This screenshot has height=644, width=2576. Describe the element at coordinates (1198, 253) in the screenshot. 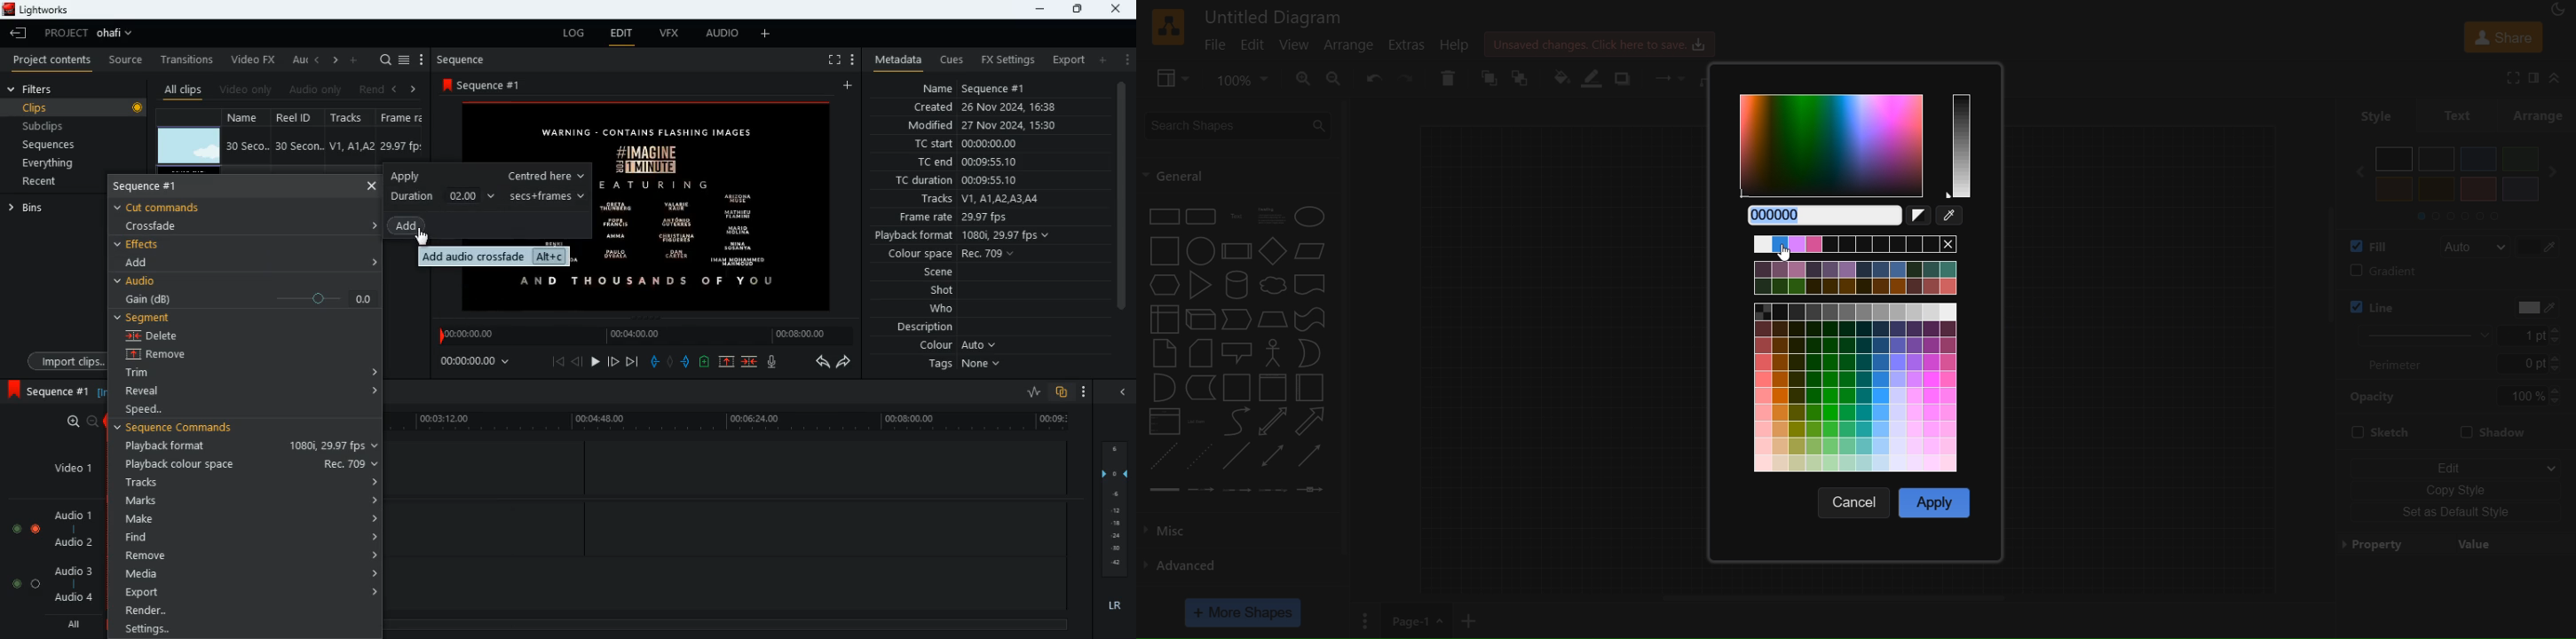

I see `circle` at that location.